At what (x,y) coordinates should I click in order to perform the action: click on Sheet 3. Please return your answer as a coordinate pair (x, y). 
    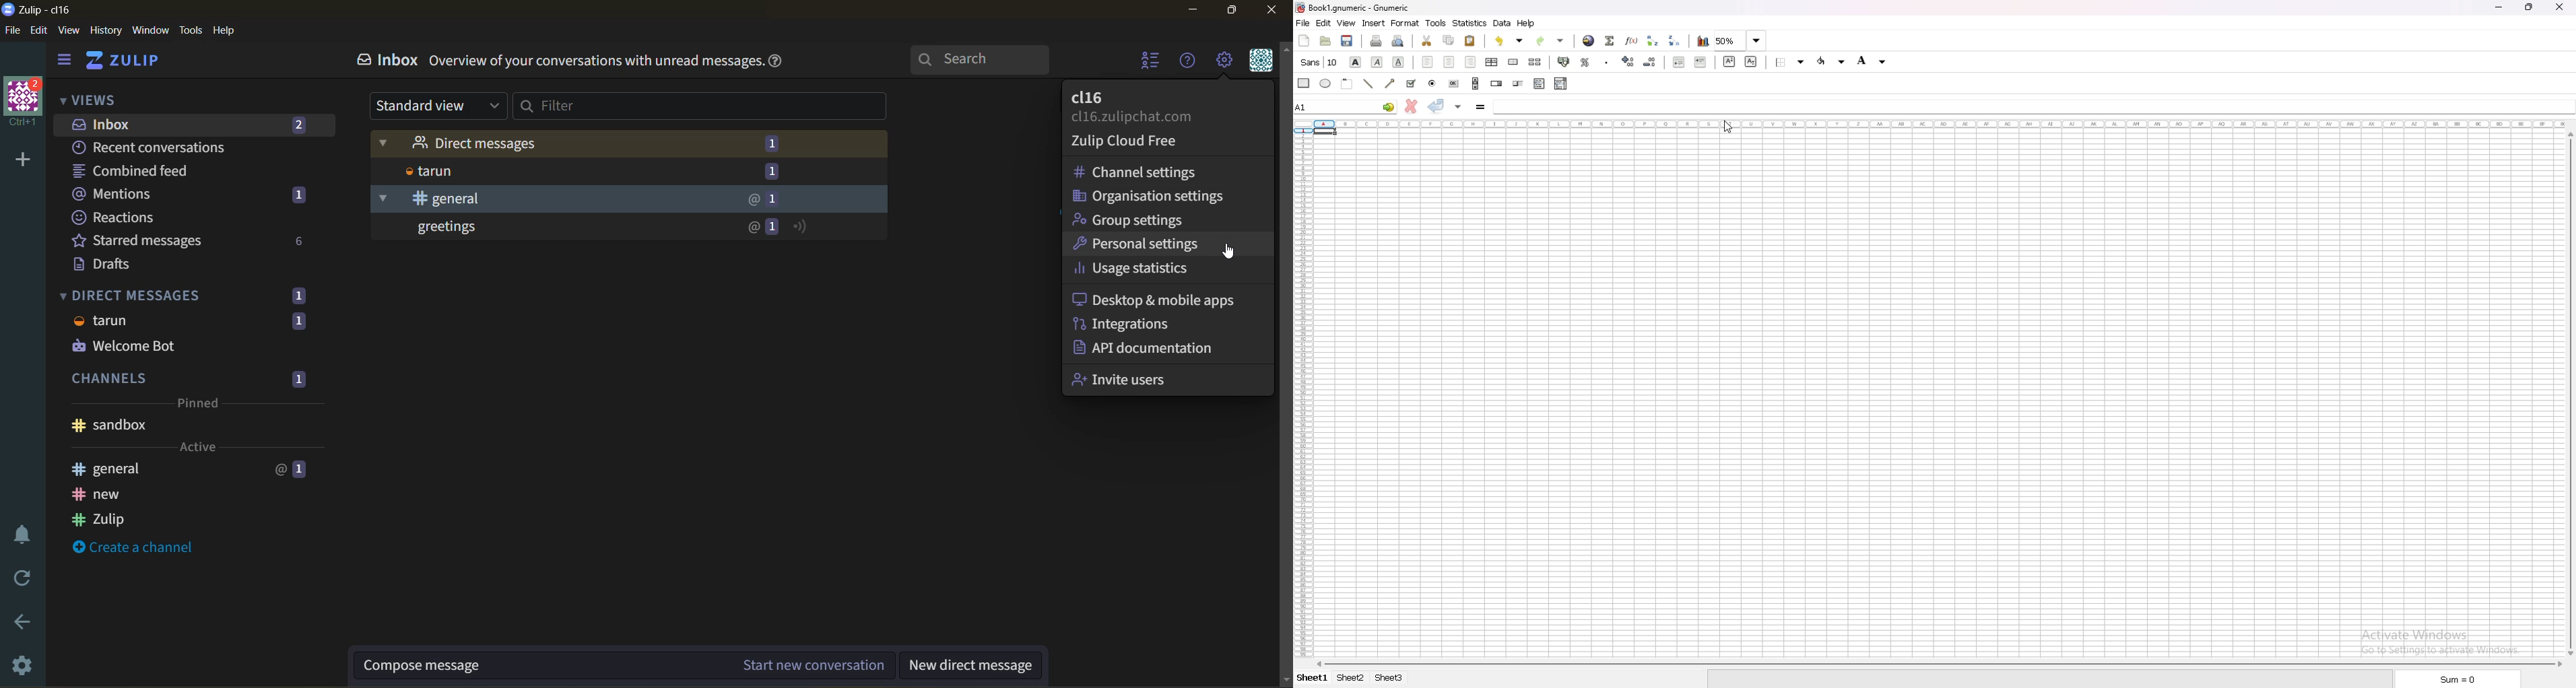
    Looking at the image, I should click on (1391, 679).